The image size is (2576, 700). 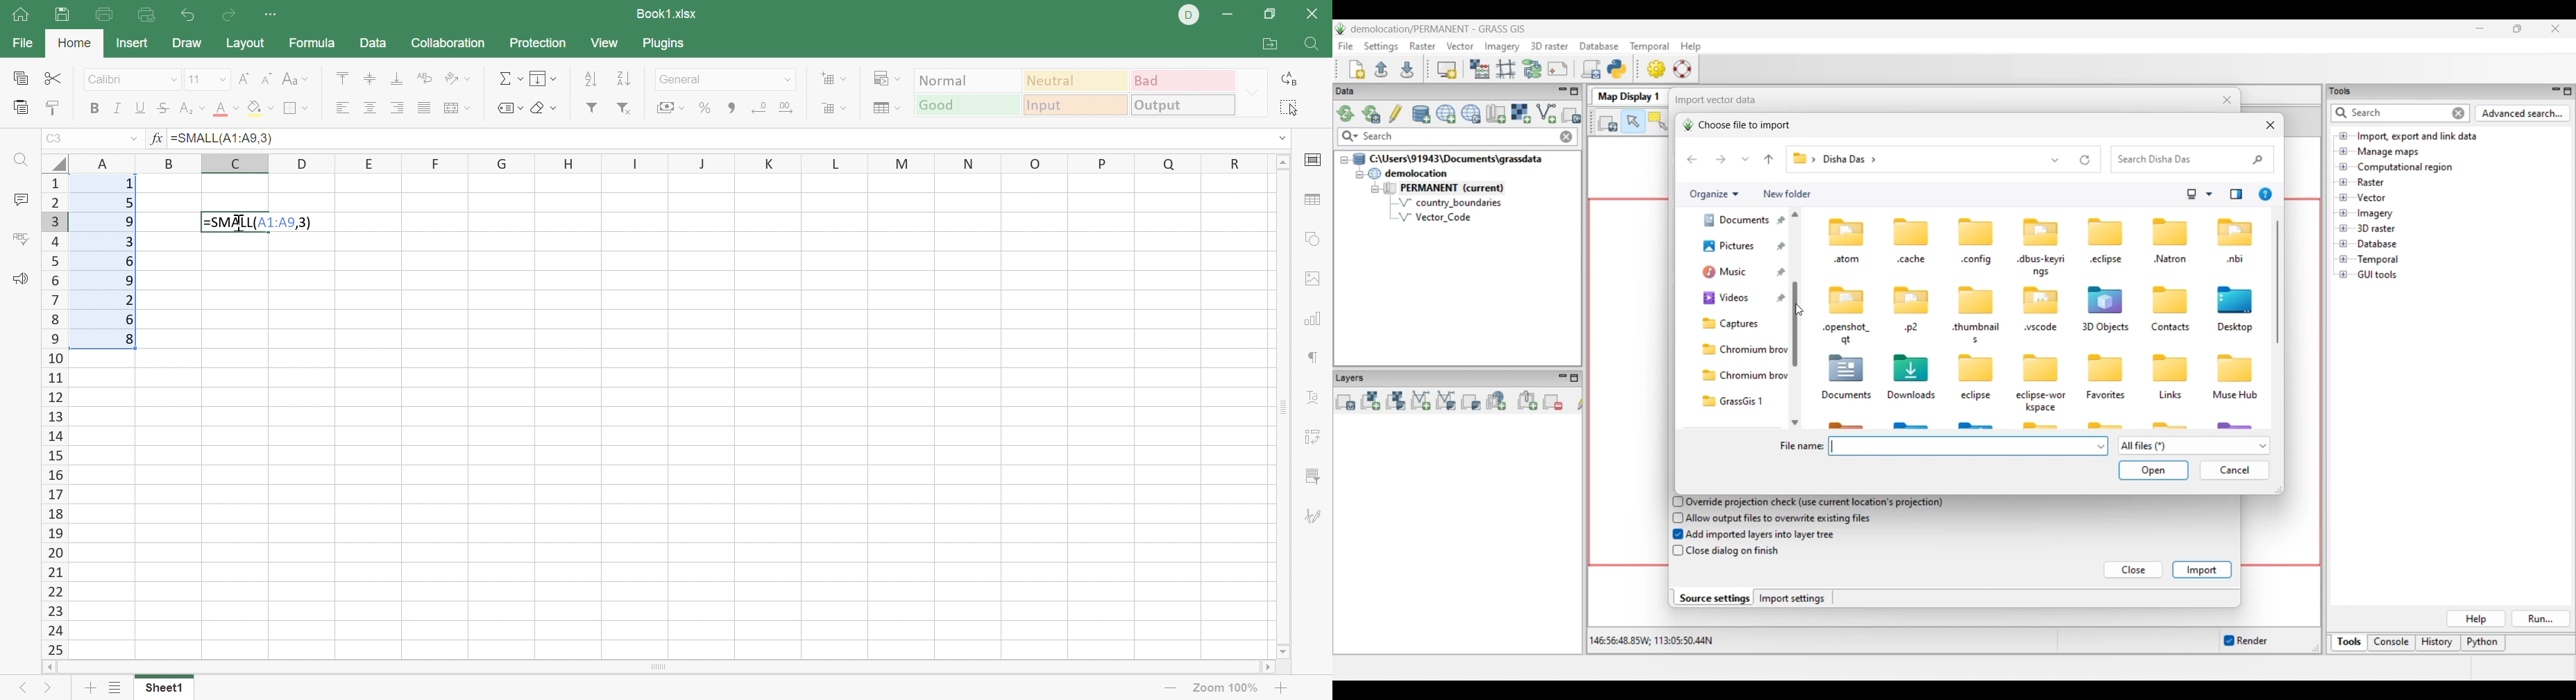 What do you see at coordinates (1228, 15) in the screenshot?
I see `Minimize` at bounding box center [1228, 15].